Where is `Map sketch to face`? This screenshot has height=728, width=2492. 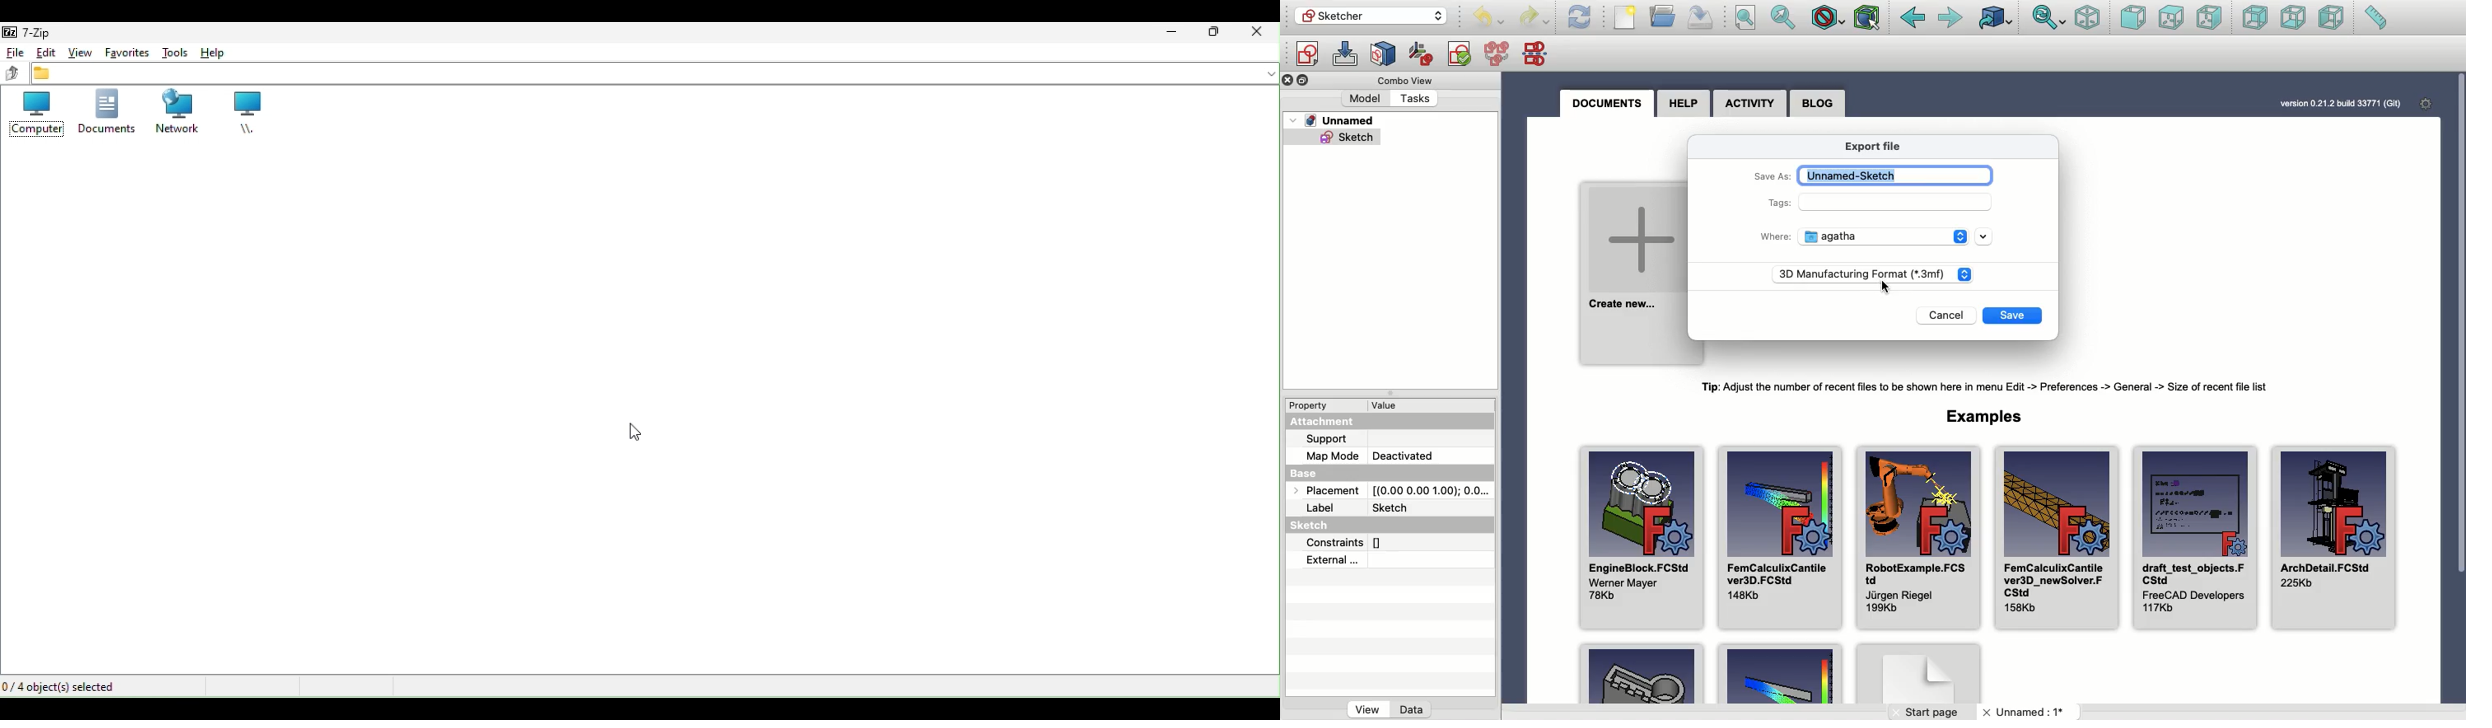 Map sketch to face is located at coordinates (1386, 54).